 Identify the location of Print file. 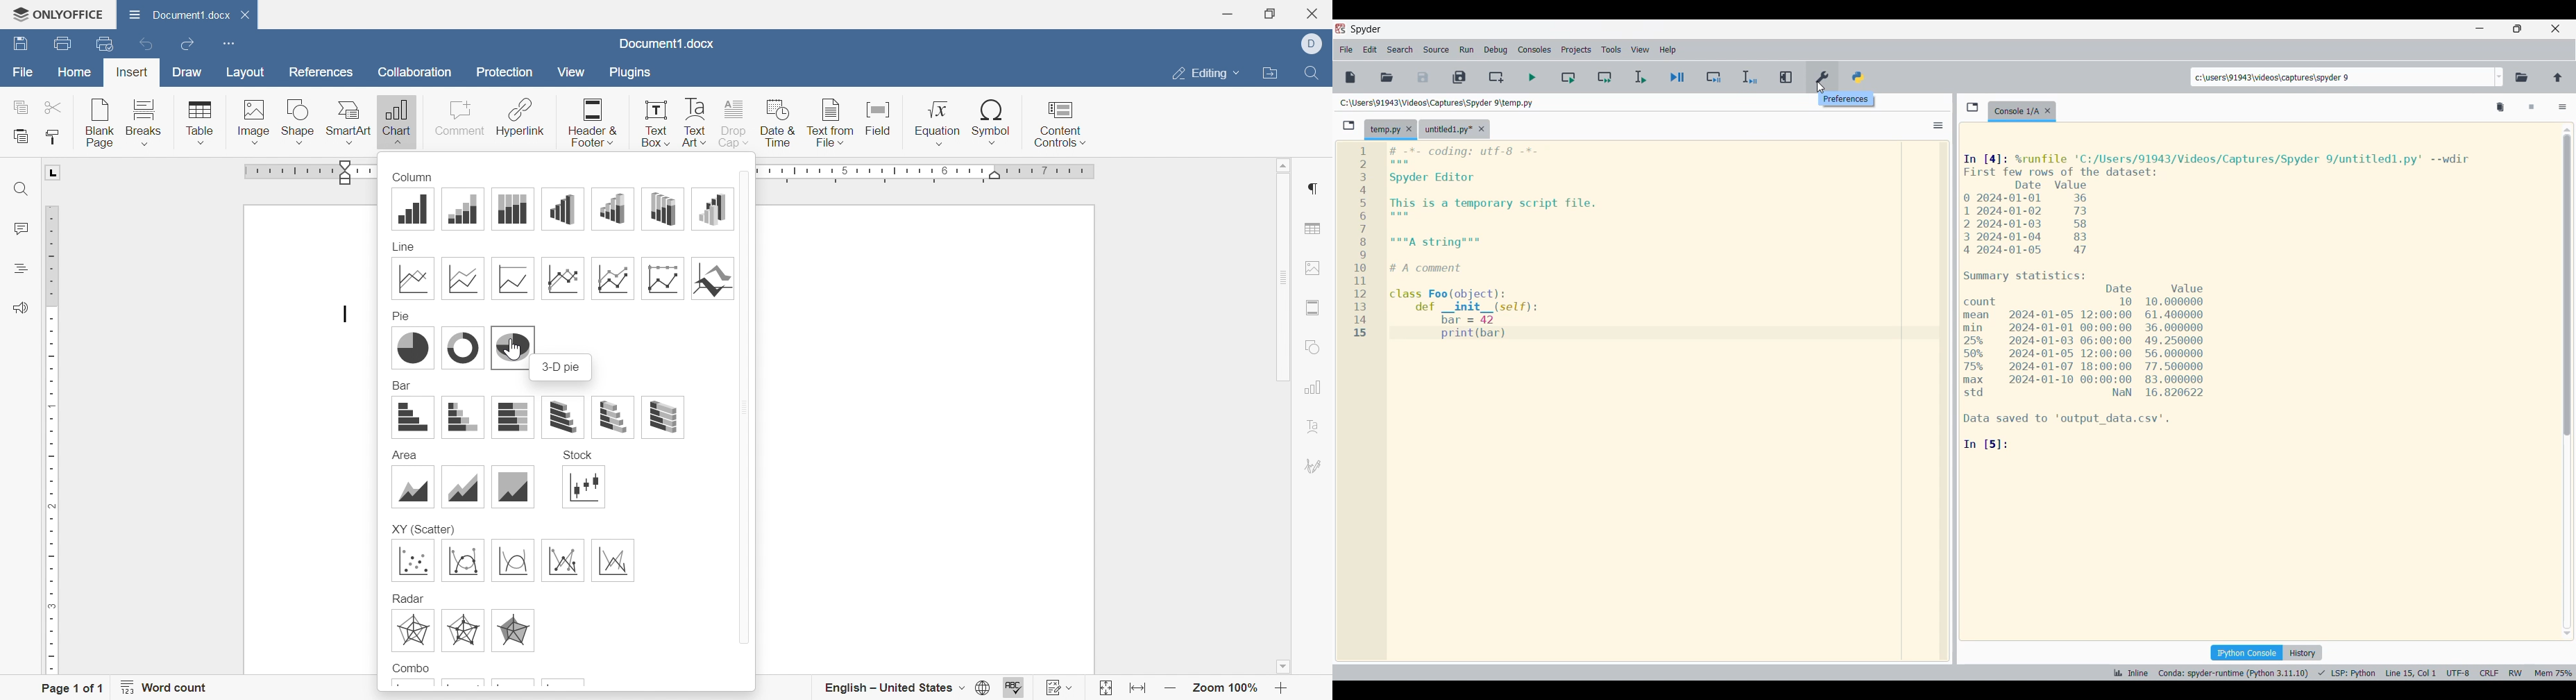
(61, 42).